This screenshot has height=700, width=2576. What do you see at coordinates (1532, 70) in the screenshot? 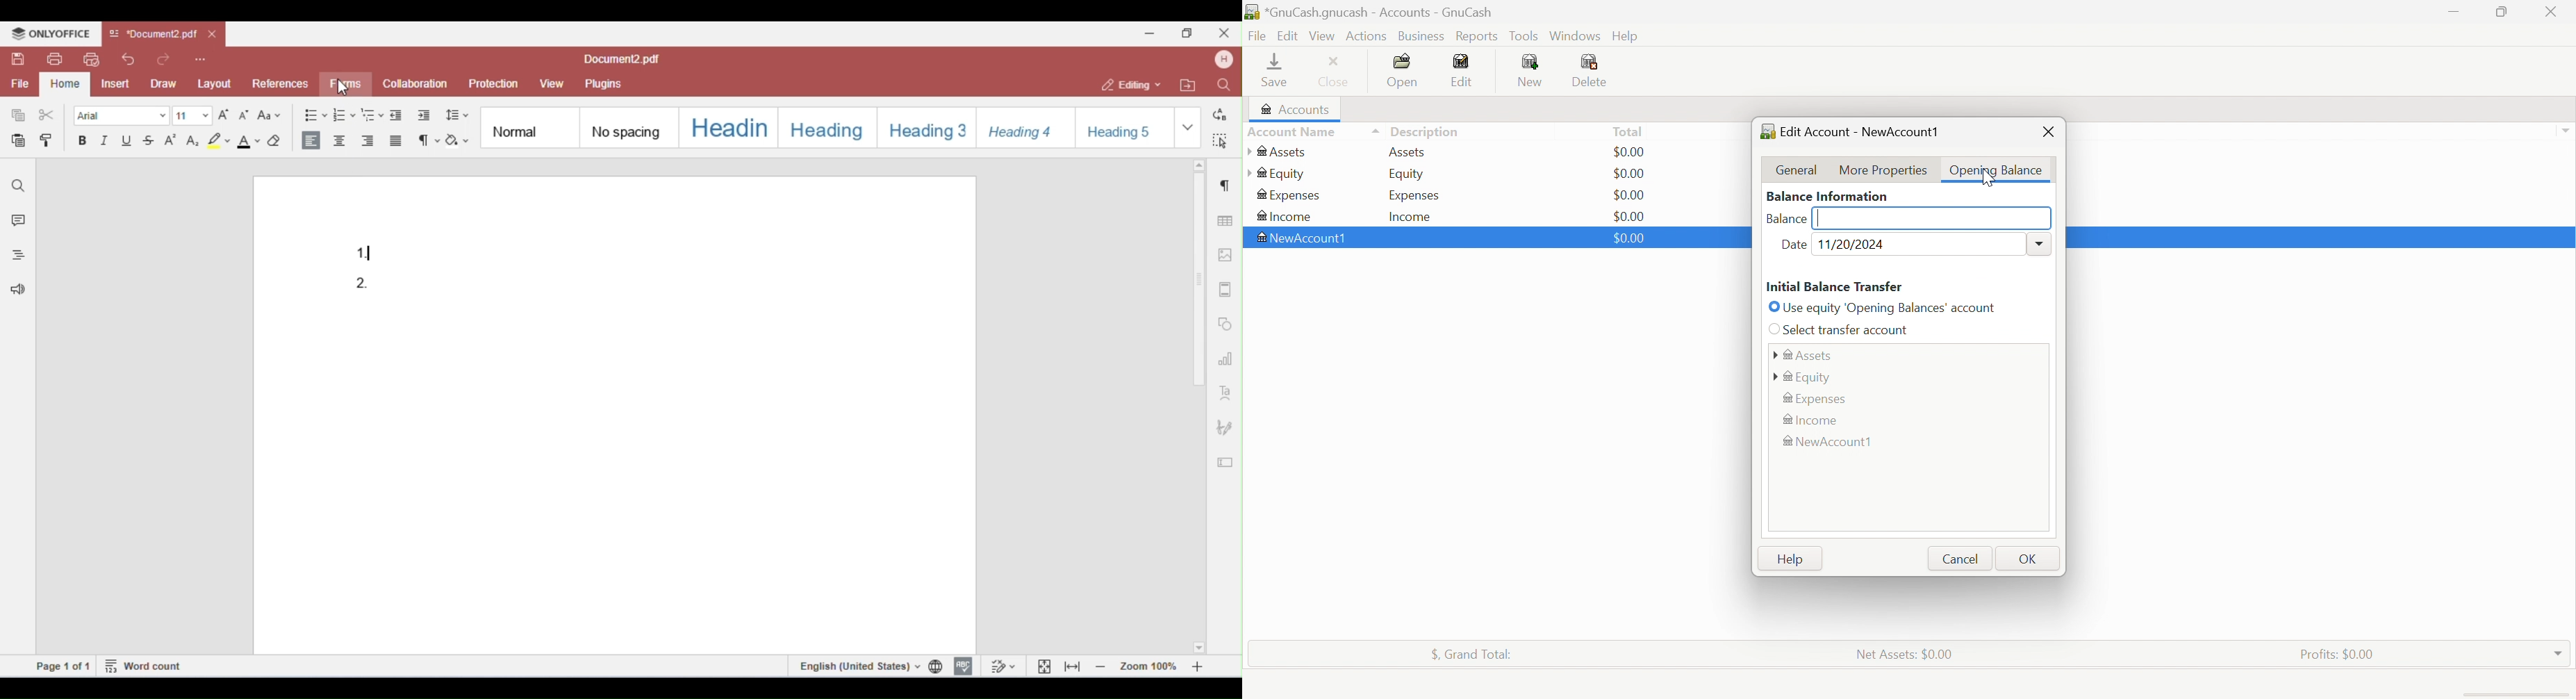
I see `New` at bounding box center [1532, 70].